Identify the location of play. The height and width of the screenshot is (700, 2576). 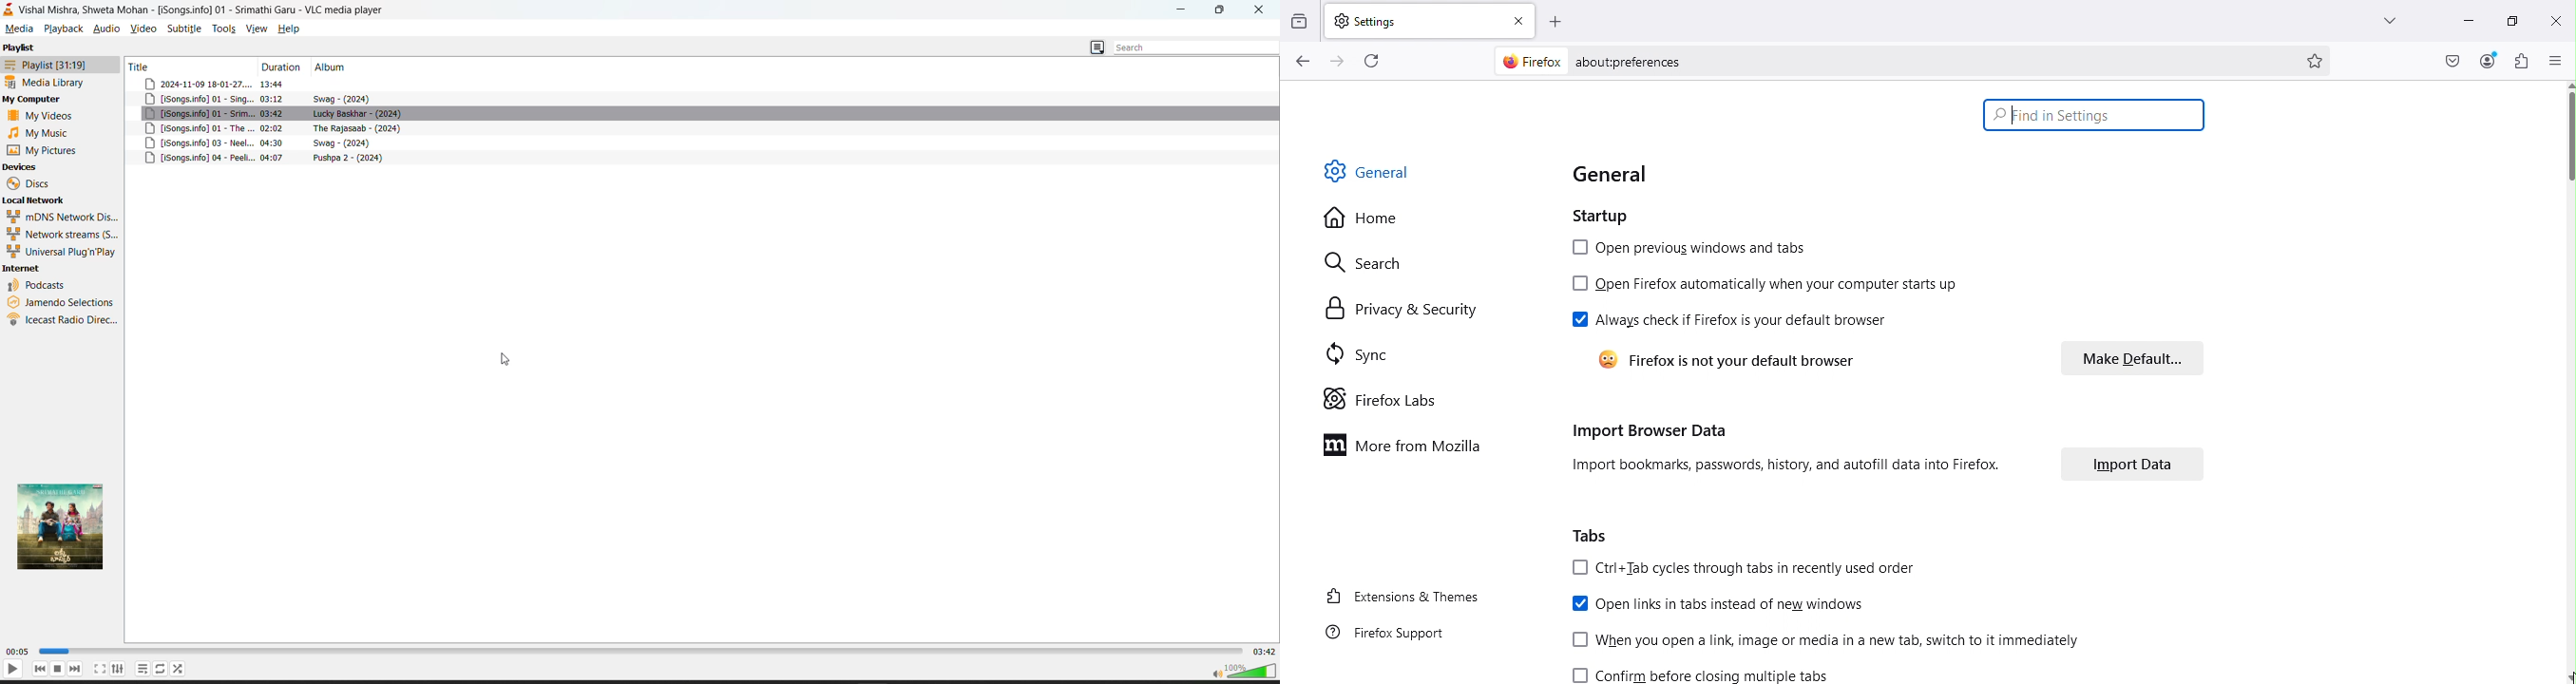
(13, 669).